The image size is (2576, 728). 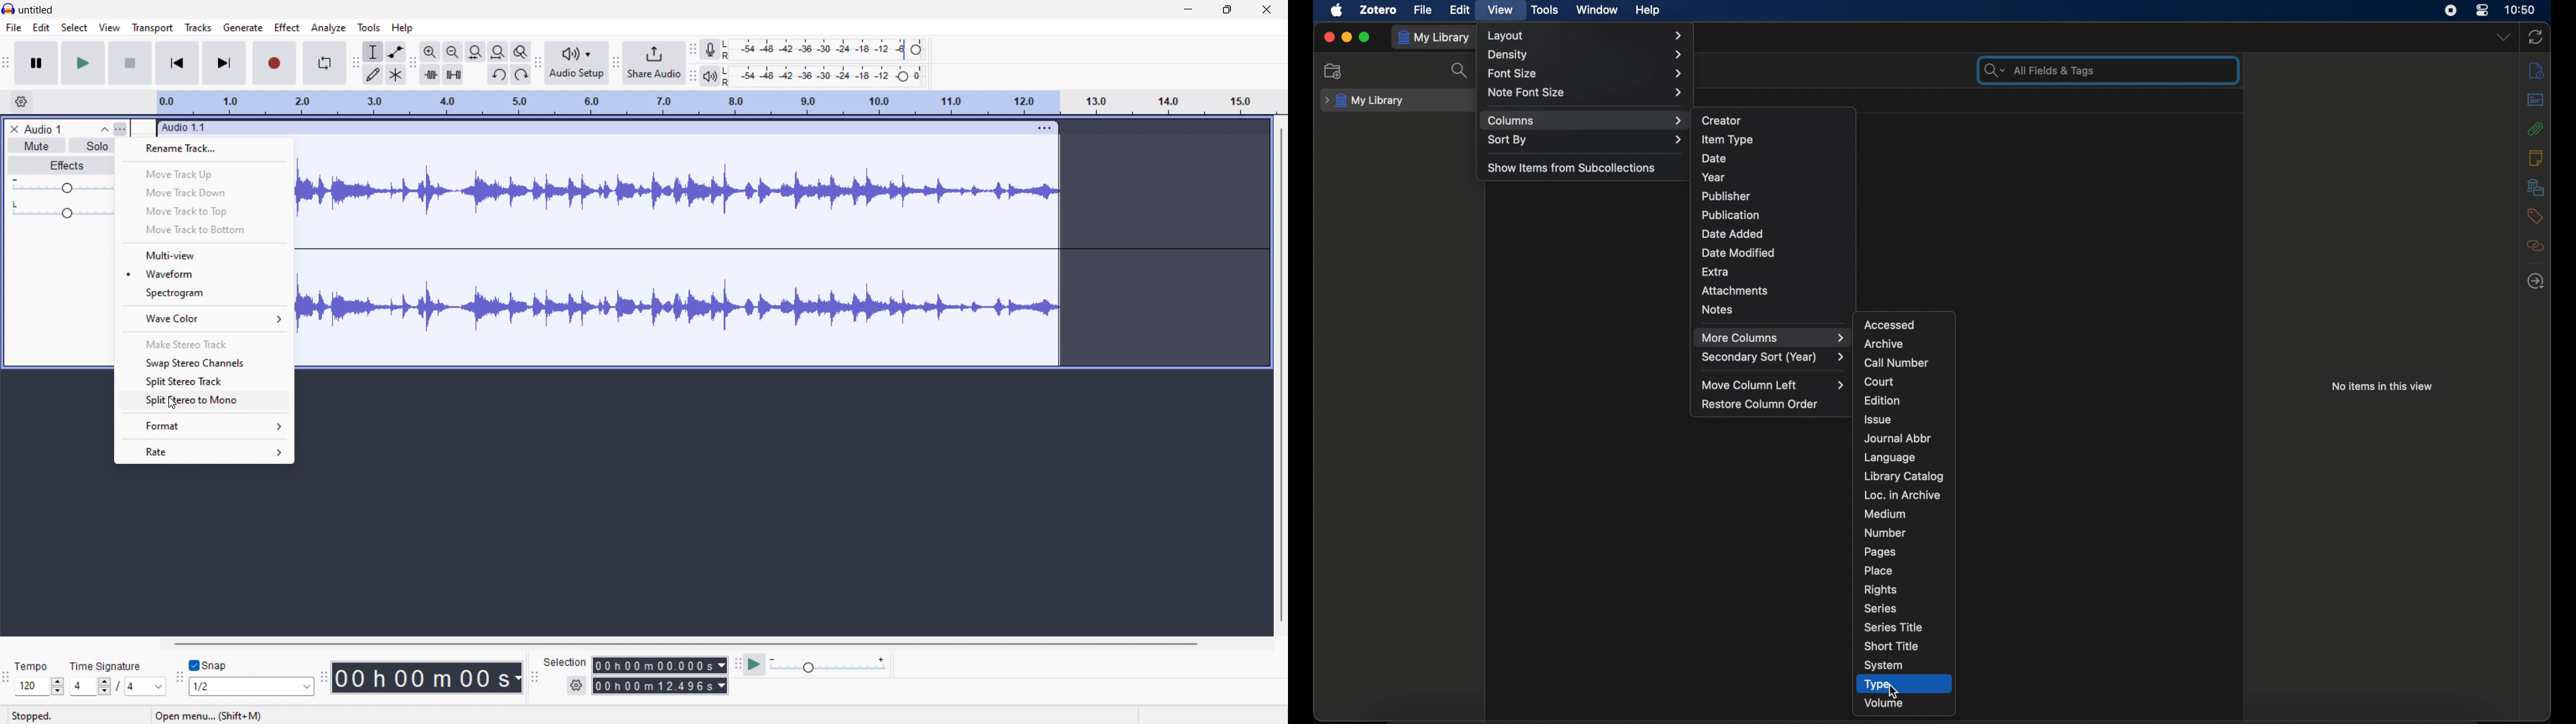 I want to click on draw tool, so click(x=374, y=74).